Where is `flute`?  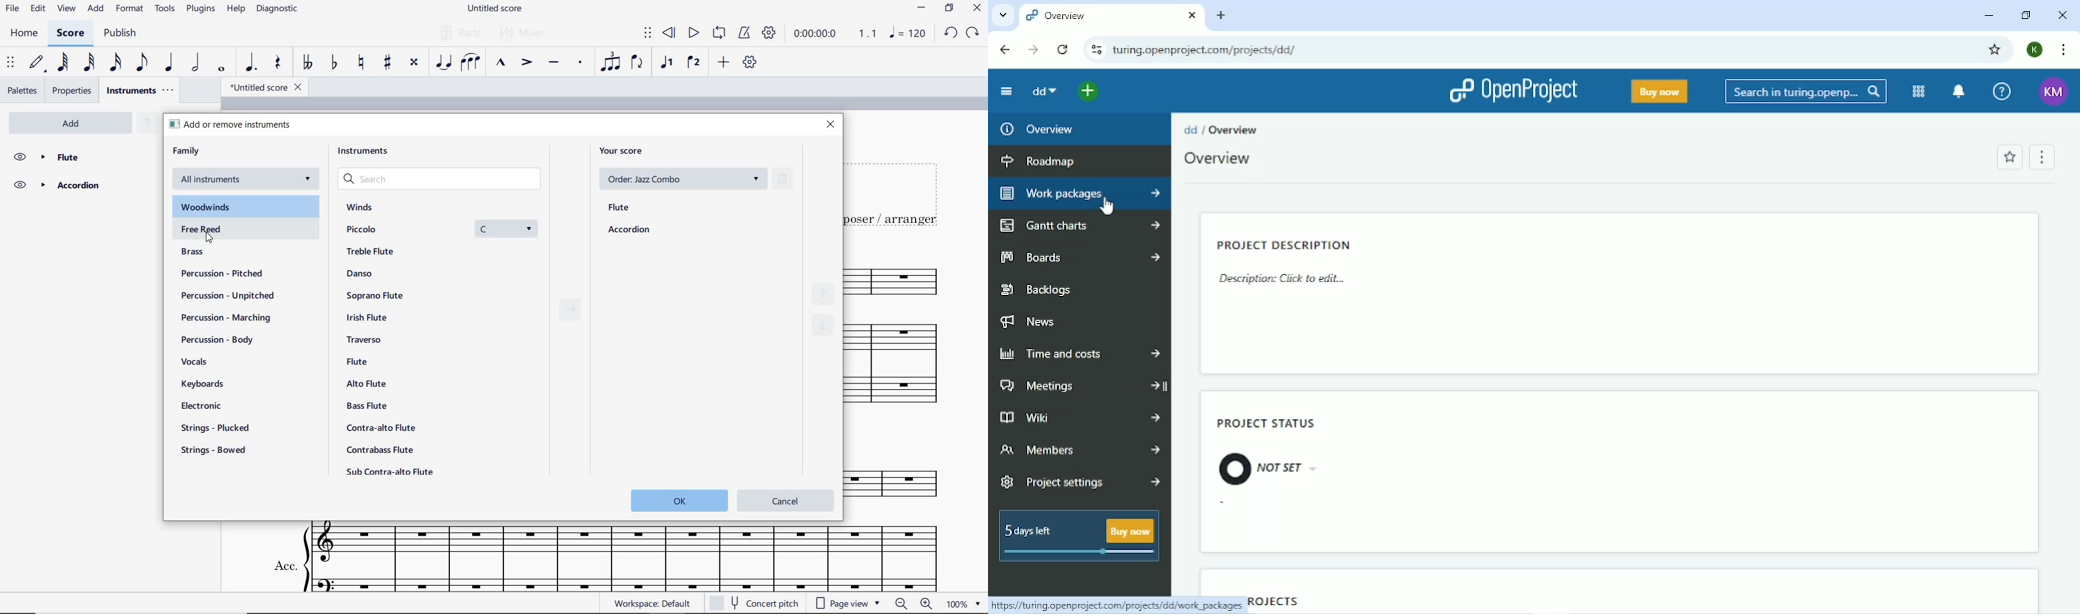
flute is located at coordinates (82, 156).